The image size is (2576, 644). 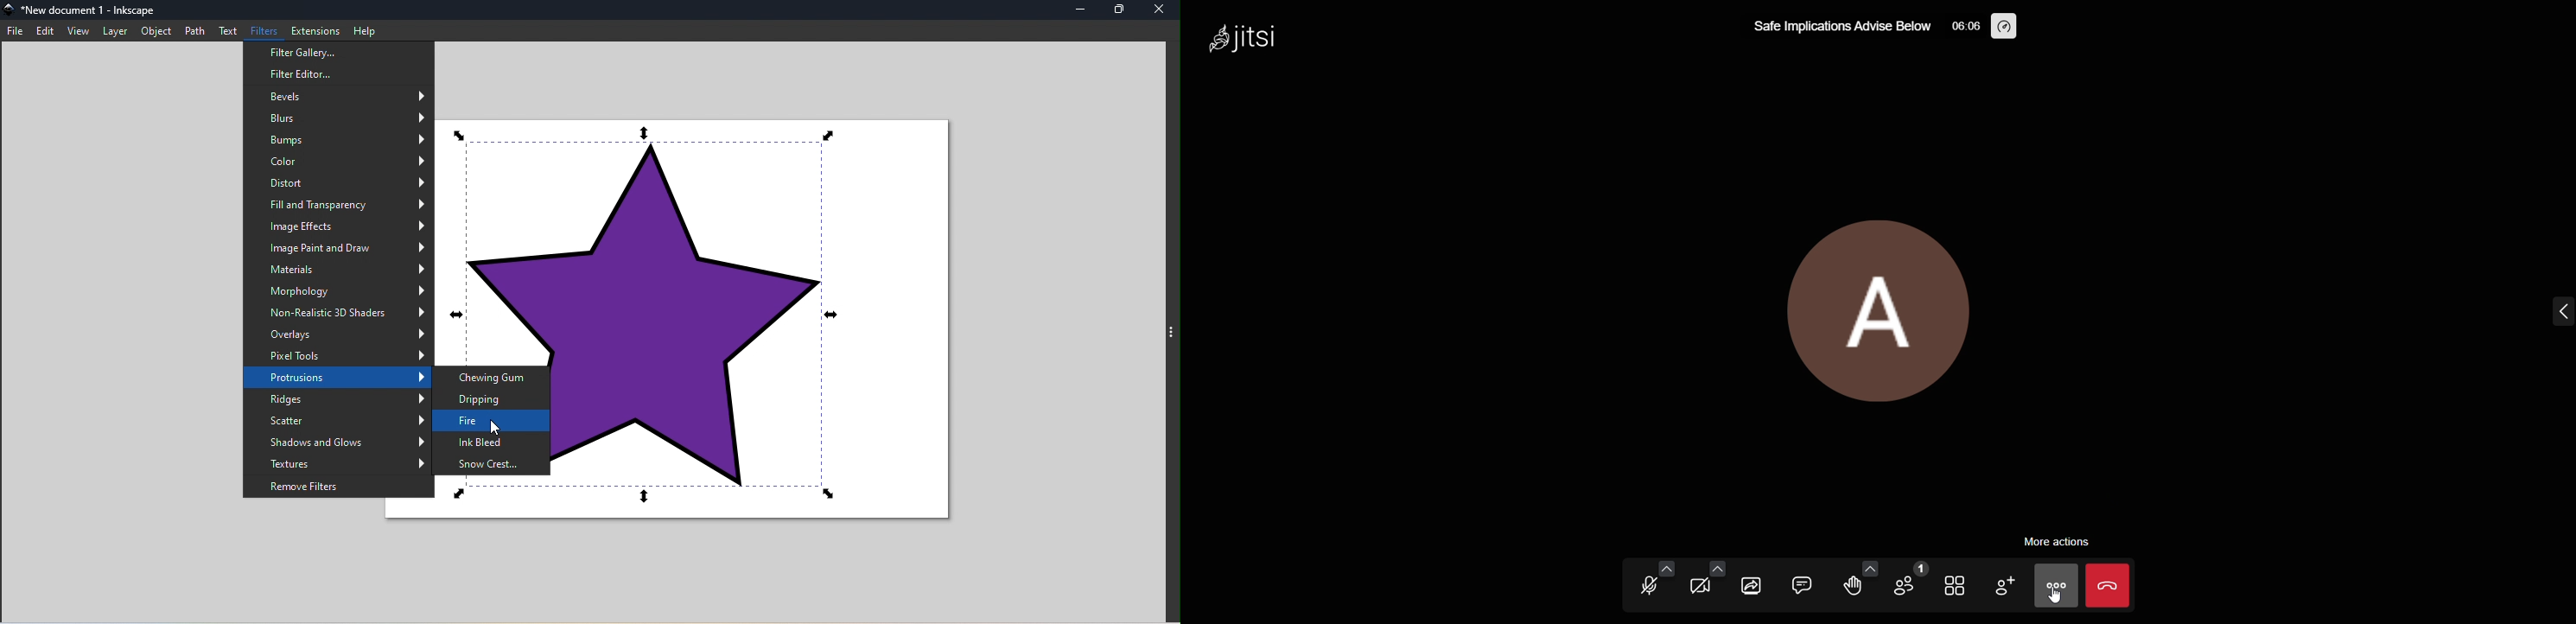 What do you see at coordinates (1703, 586) in the screenshot?
I see `start camera` at bounding box center [1703, 586].